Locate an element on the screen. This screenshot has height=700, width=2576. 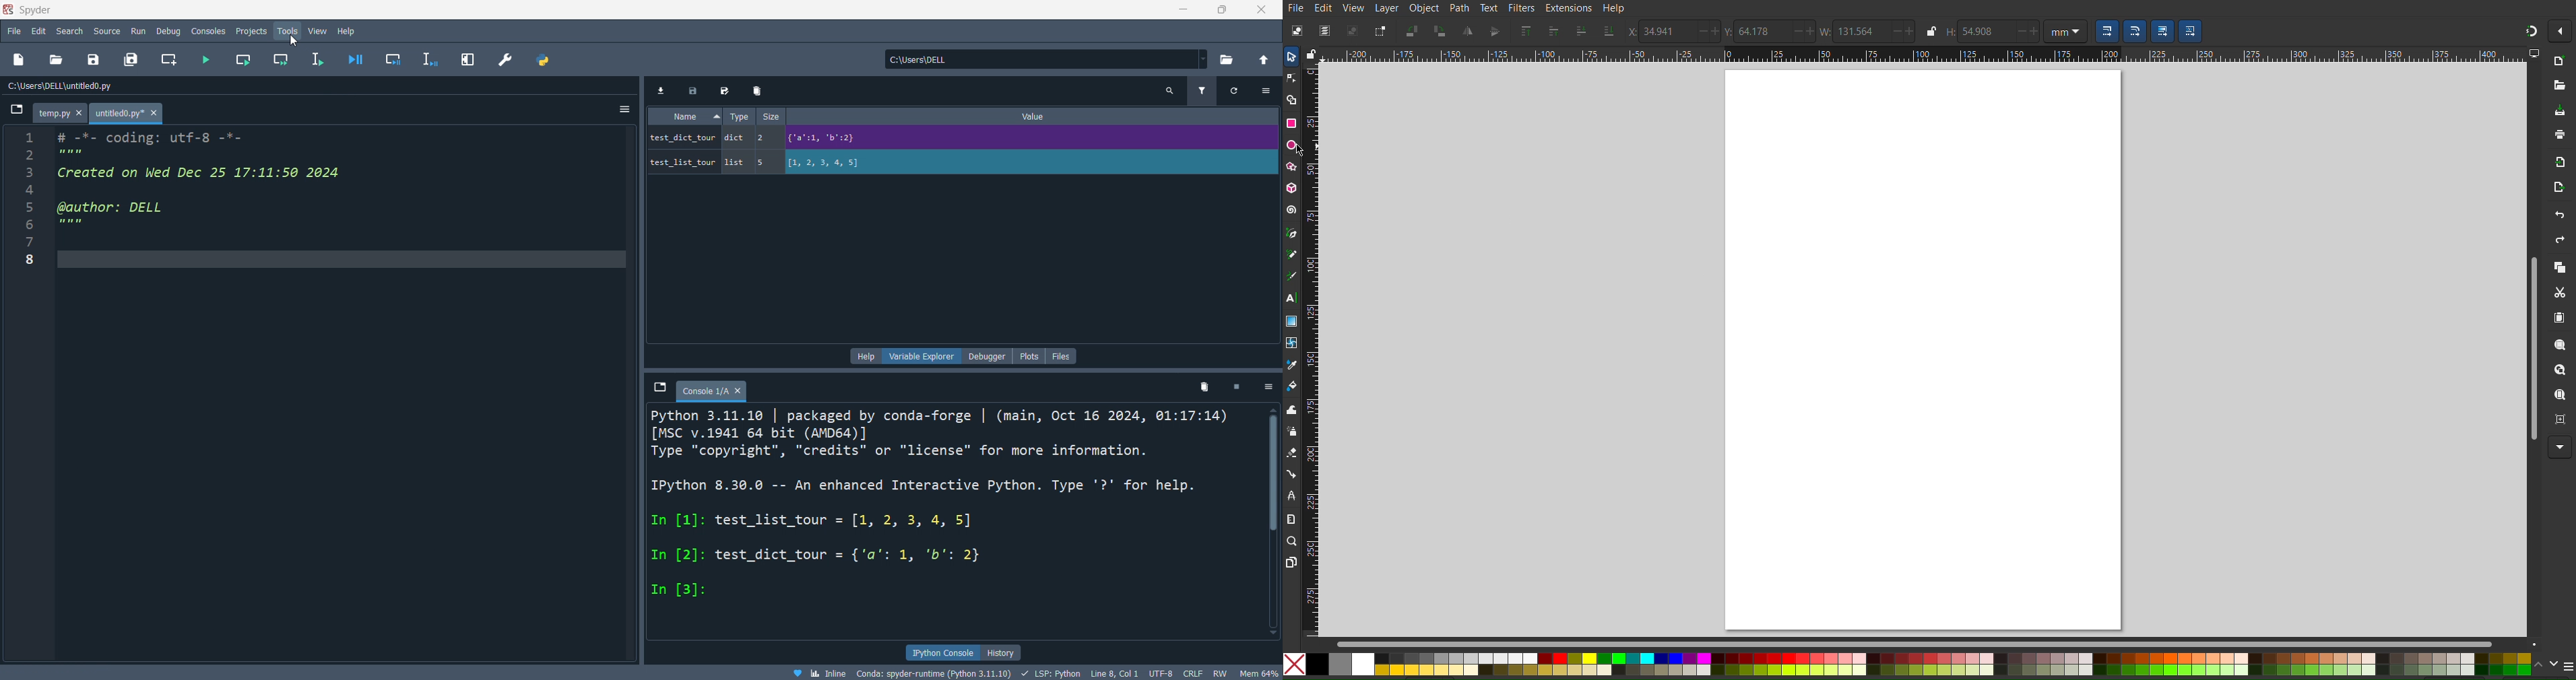
View is located at coordinates (1354, 9).